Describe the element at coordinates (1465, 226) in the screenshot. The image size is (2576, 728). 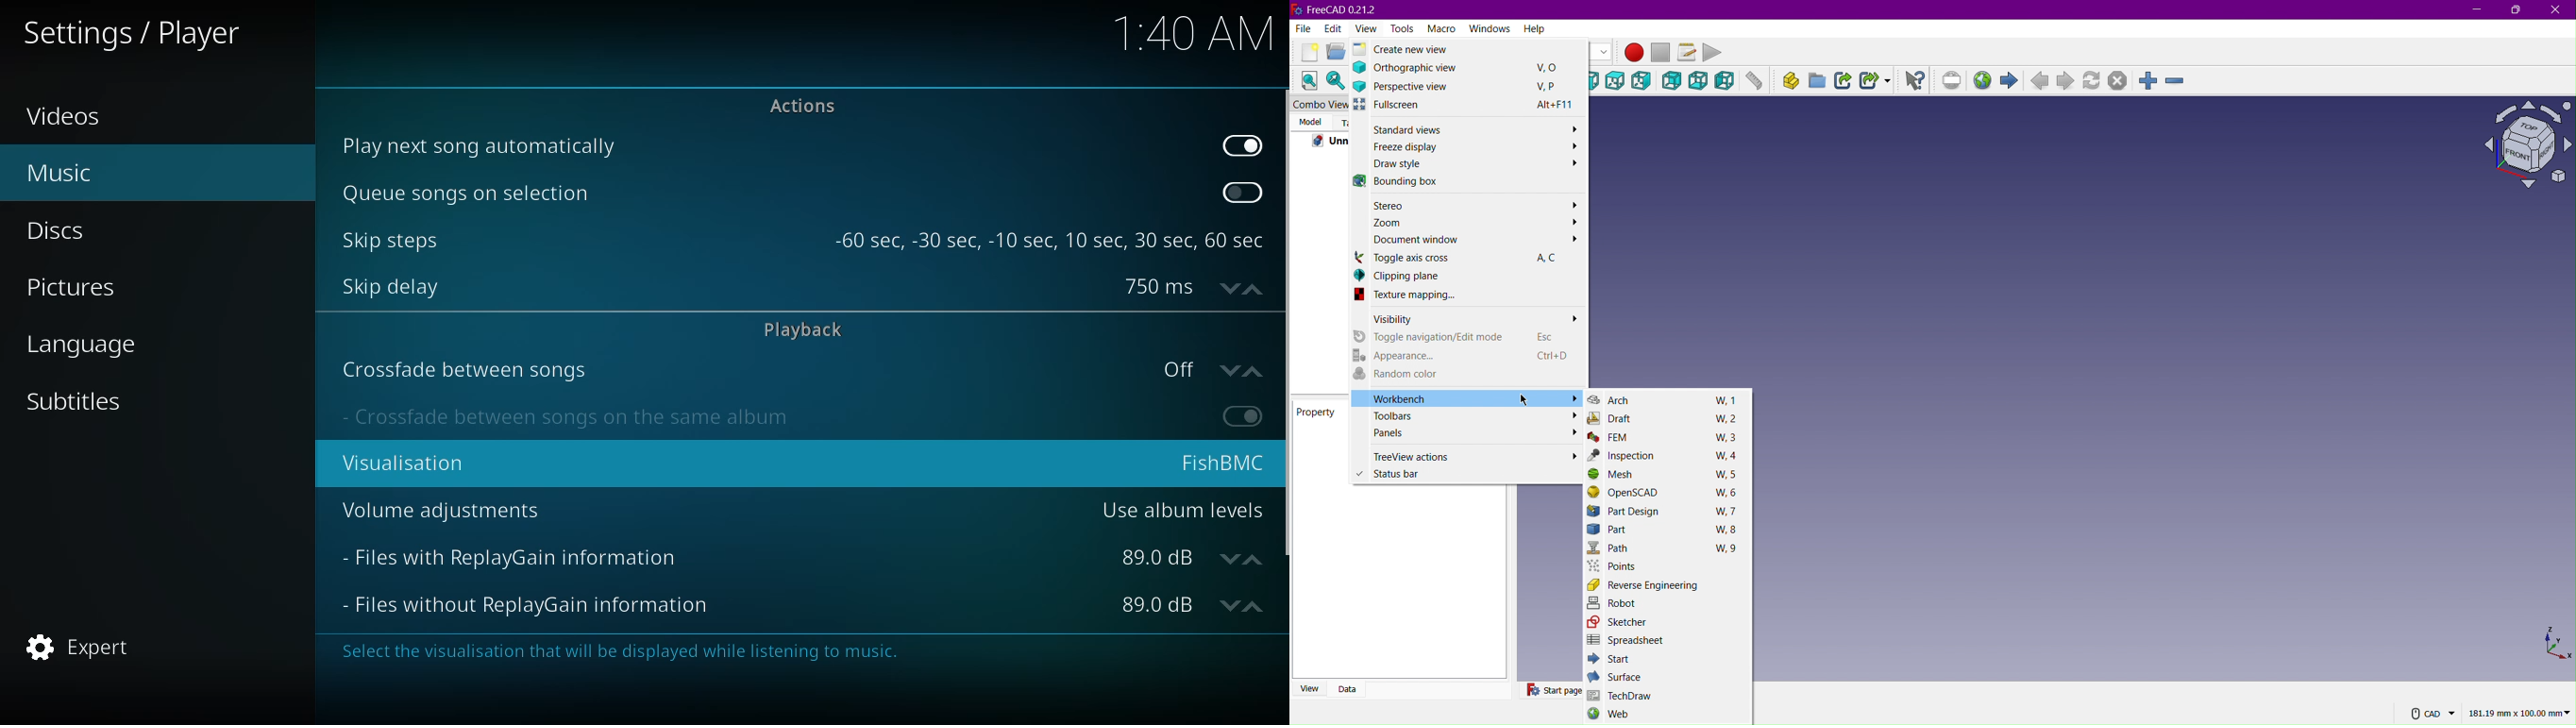
I see `Zoom` at that location.